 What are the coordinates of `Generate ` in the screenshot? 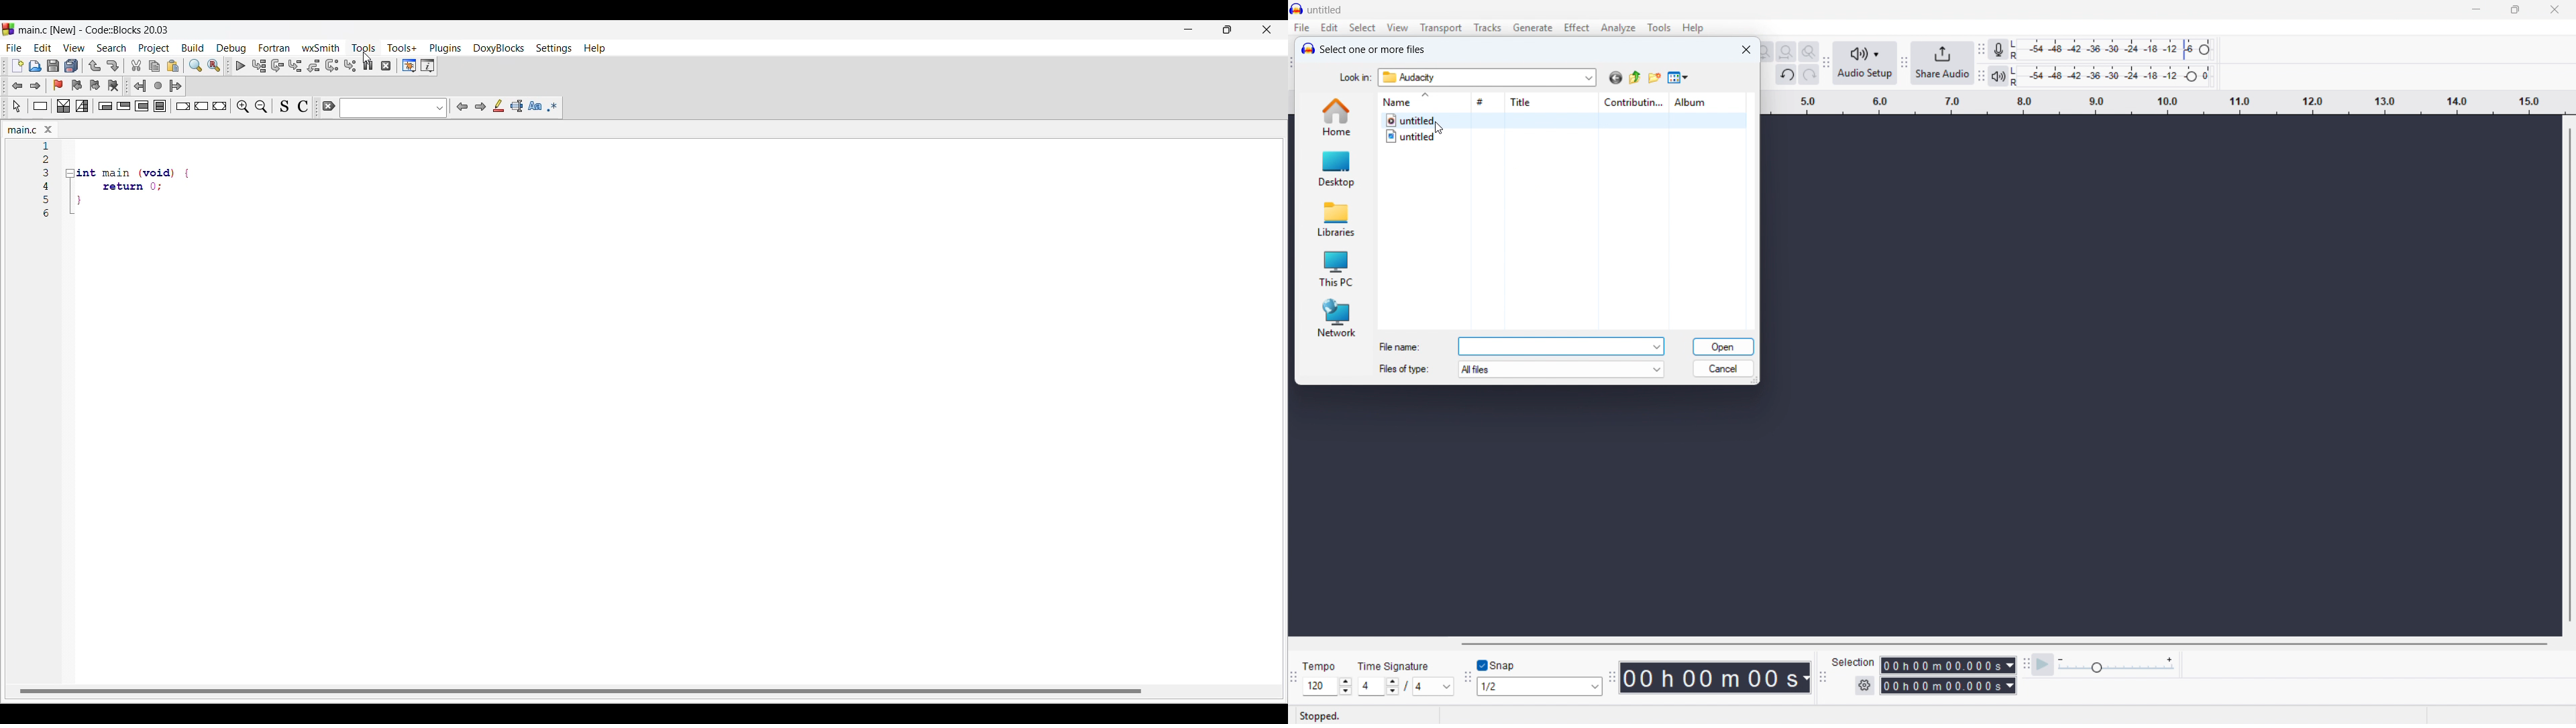 It's located at (1532, 27).